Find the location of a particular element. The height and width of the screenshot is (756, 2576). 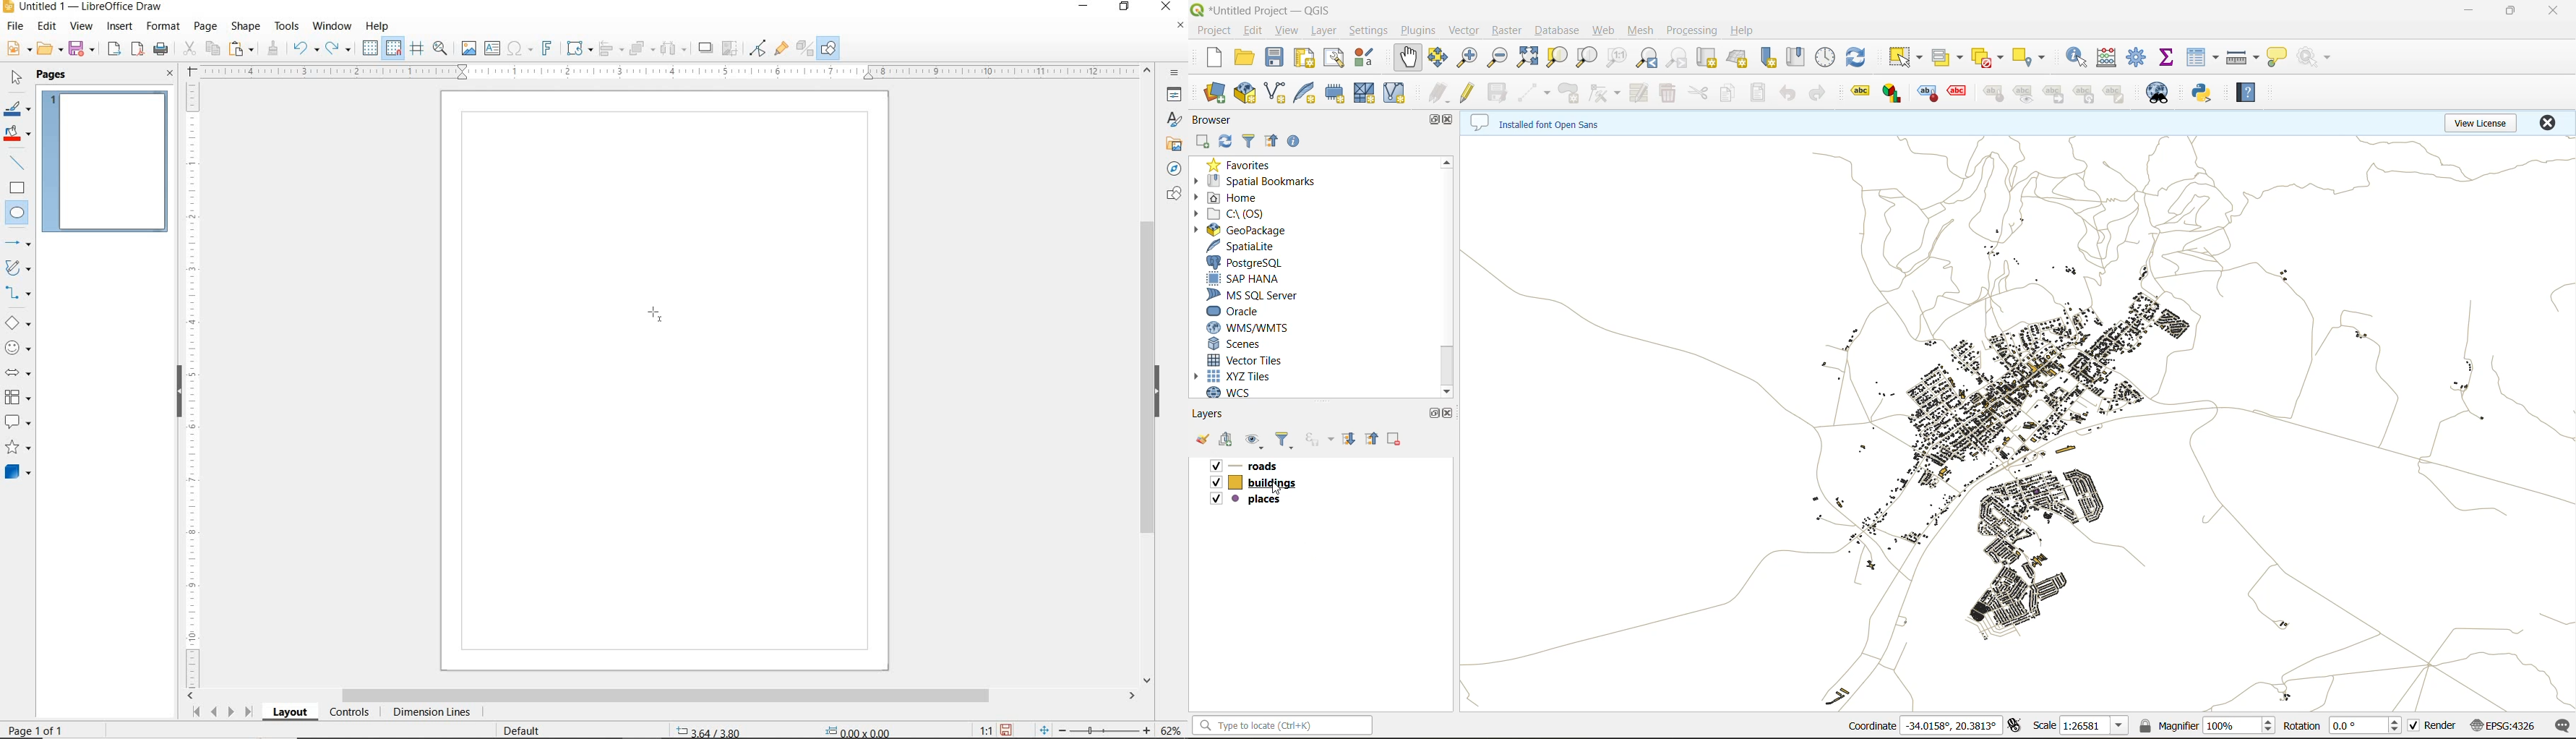

HIDE is located at coordinates (177, 389).